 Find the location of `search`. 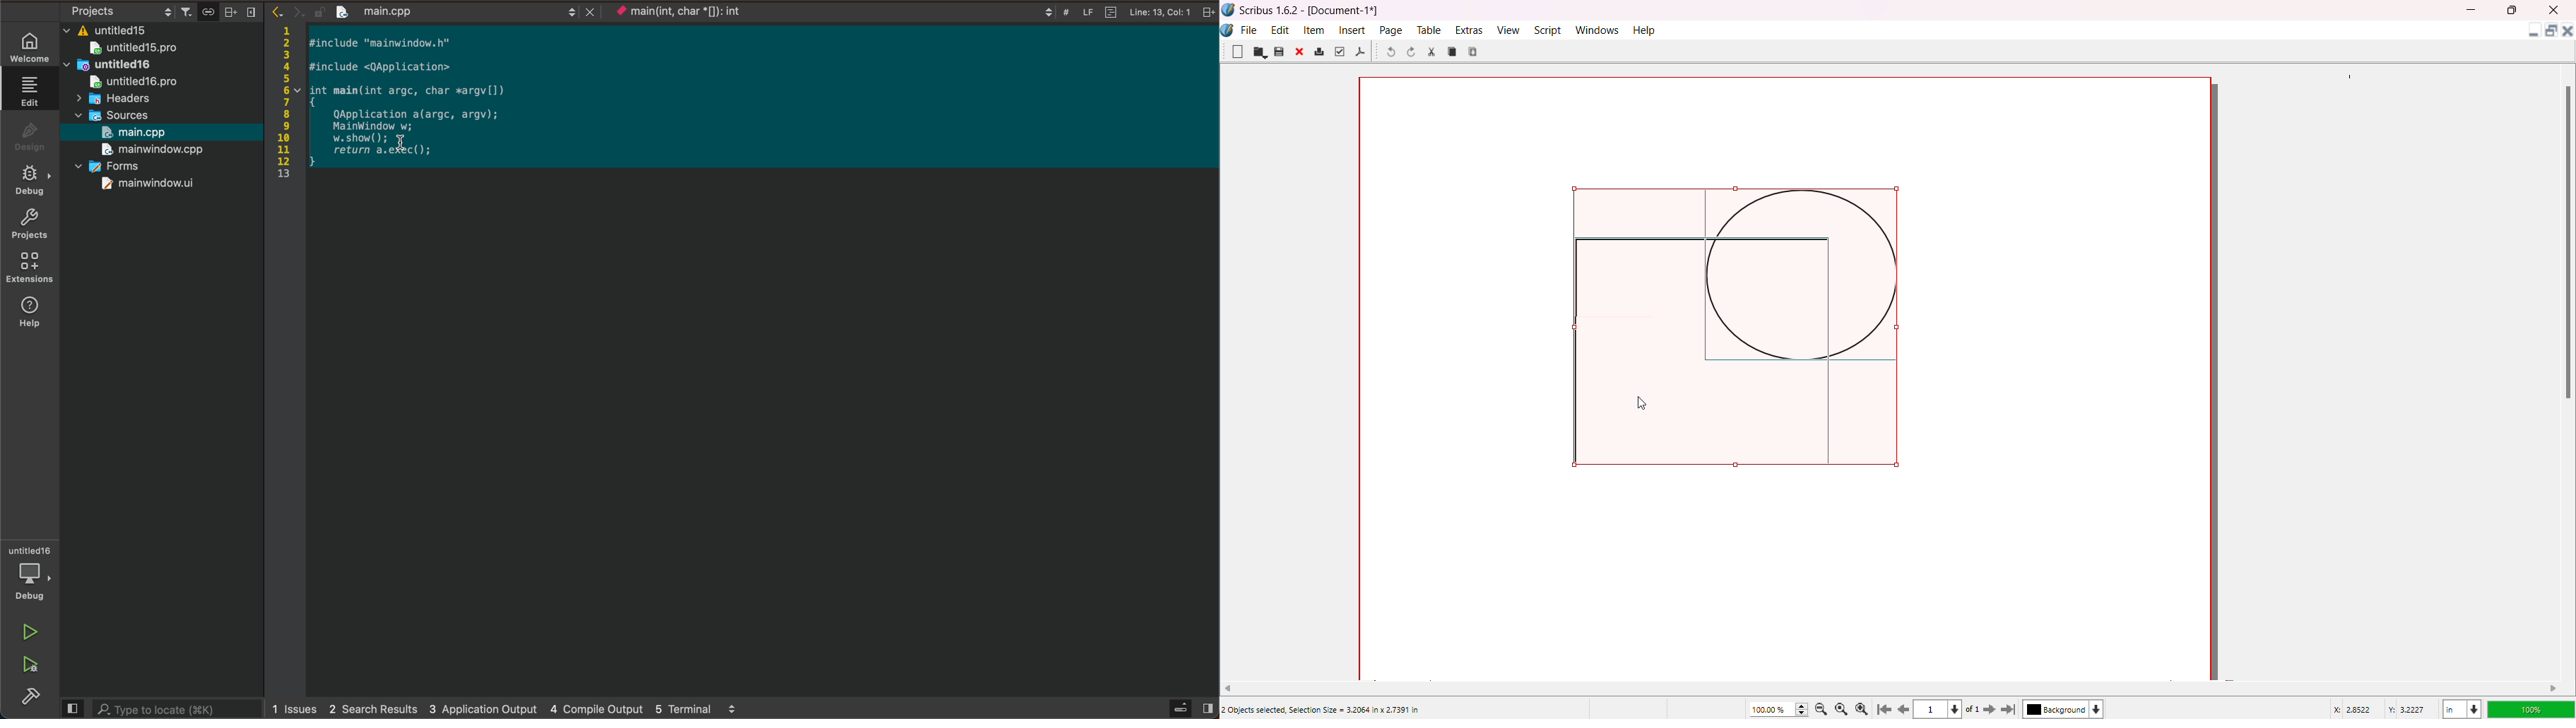

search is located at coordinates (161, 709).